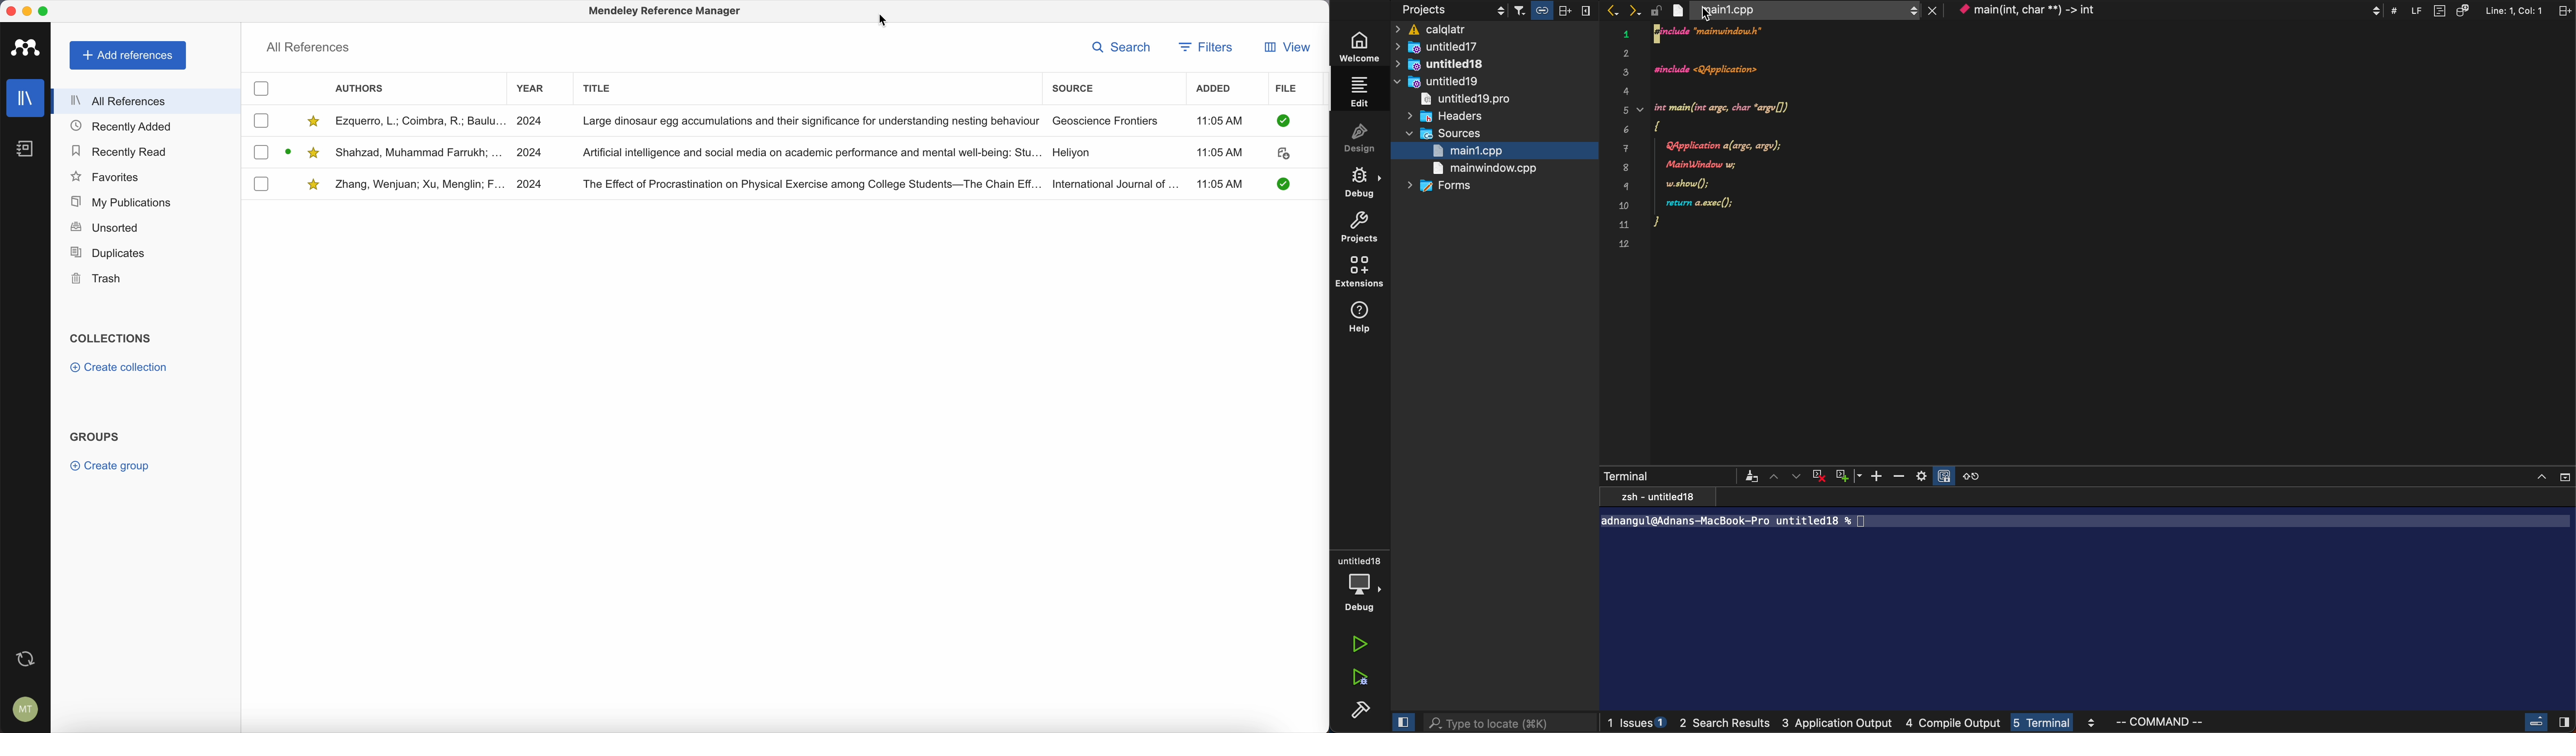 The height and width of the screenshot is (756, 2576). I want to click on create collection, so click(119, 369).